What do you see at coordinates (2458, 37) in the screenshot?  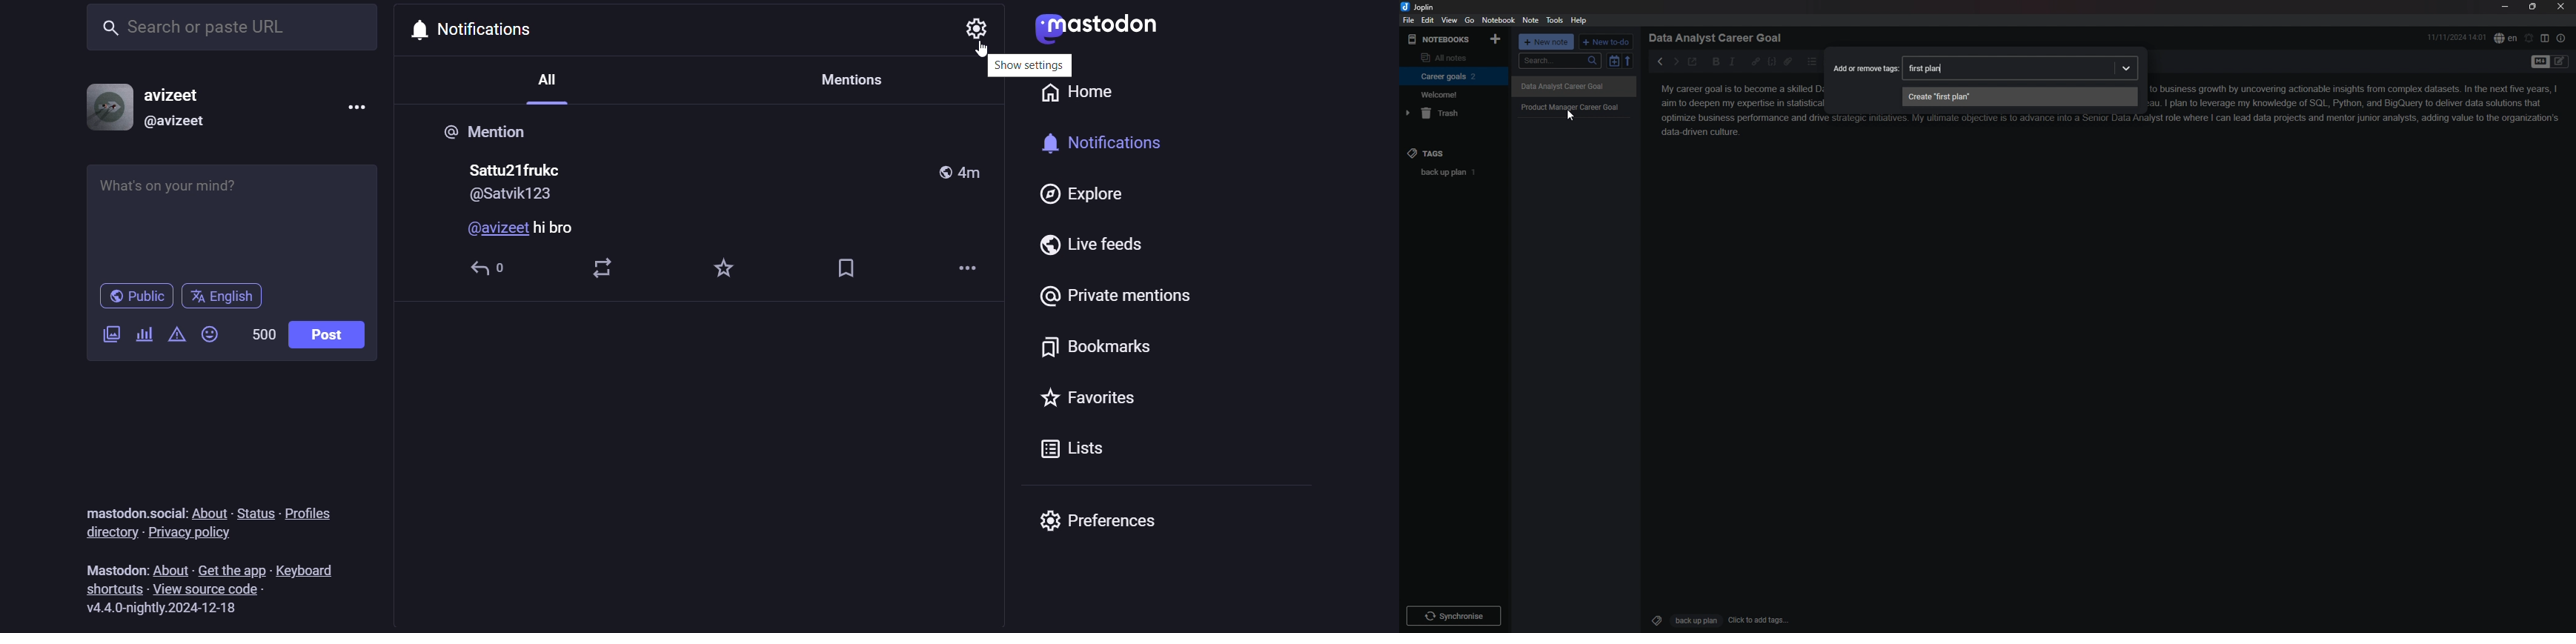 I see `11/11/2024 14:01` at bounding box center [2458, 37].